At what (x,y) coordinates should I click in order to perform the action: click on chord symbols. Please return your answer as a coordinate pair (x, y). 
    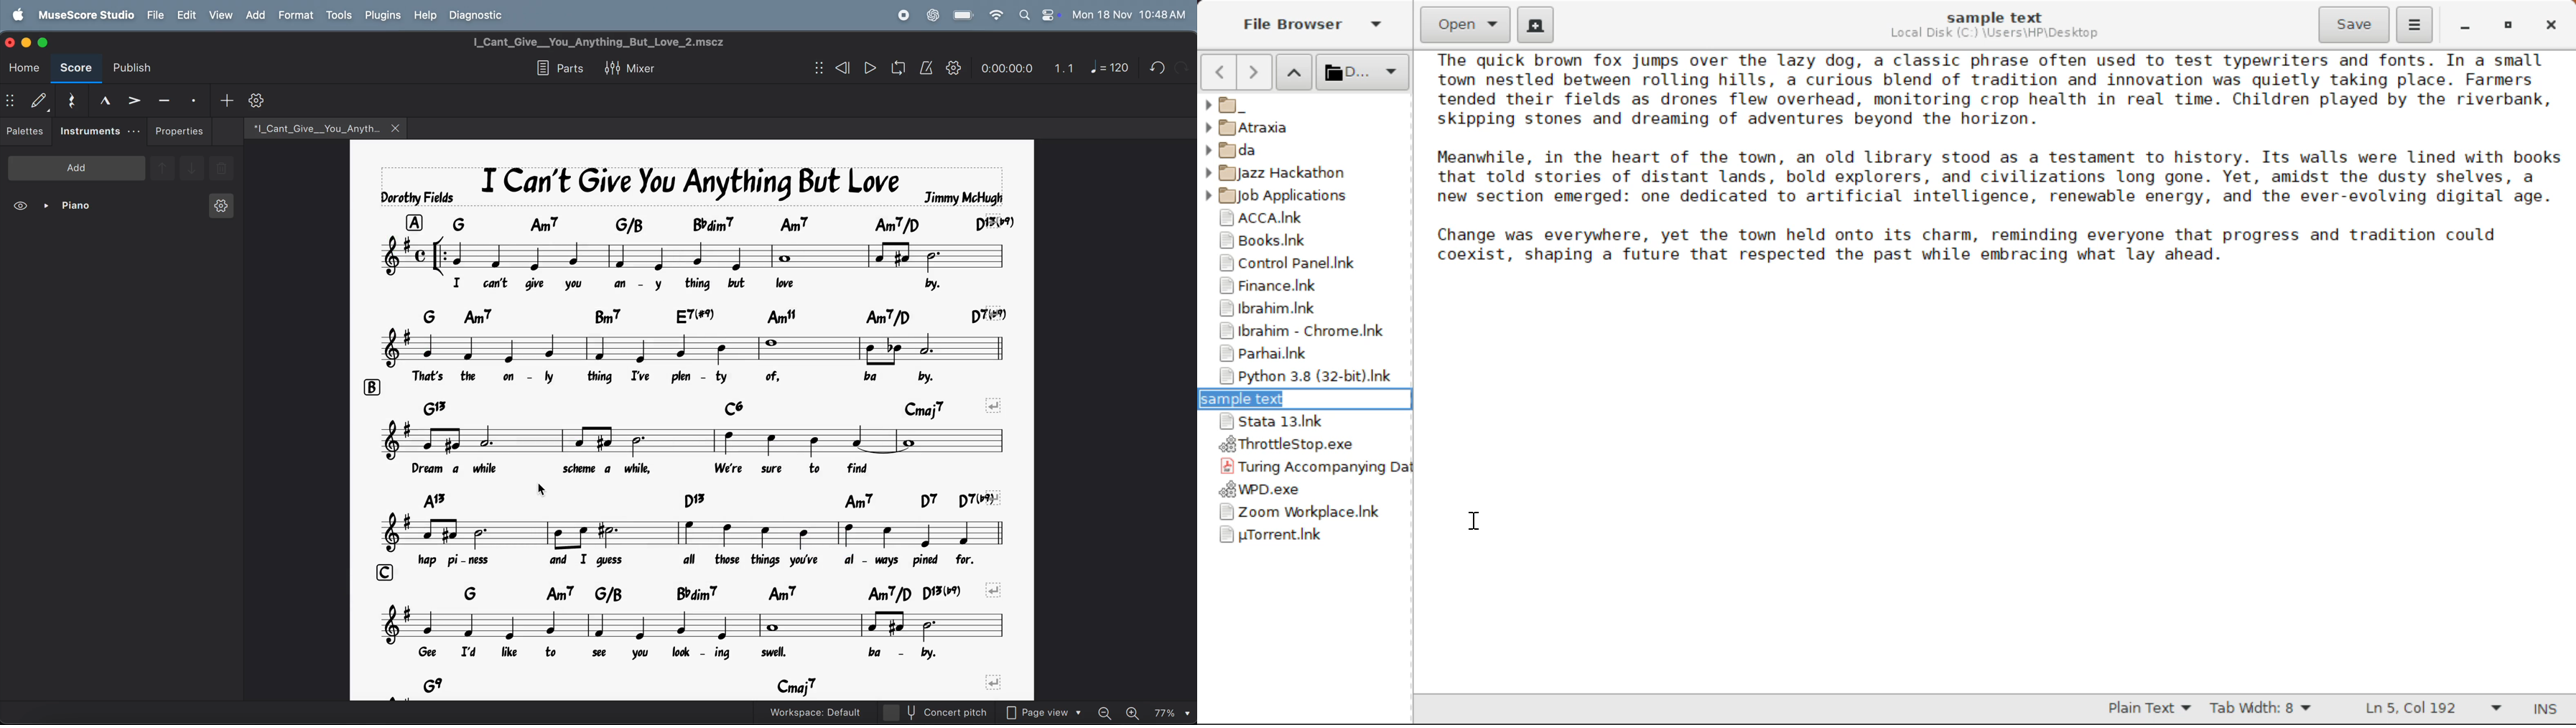
    Looking at the image, I should click on (646, 402).